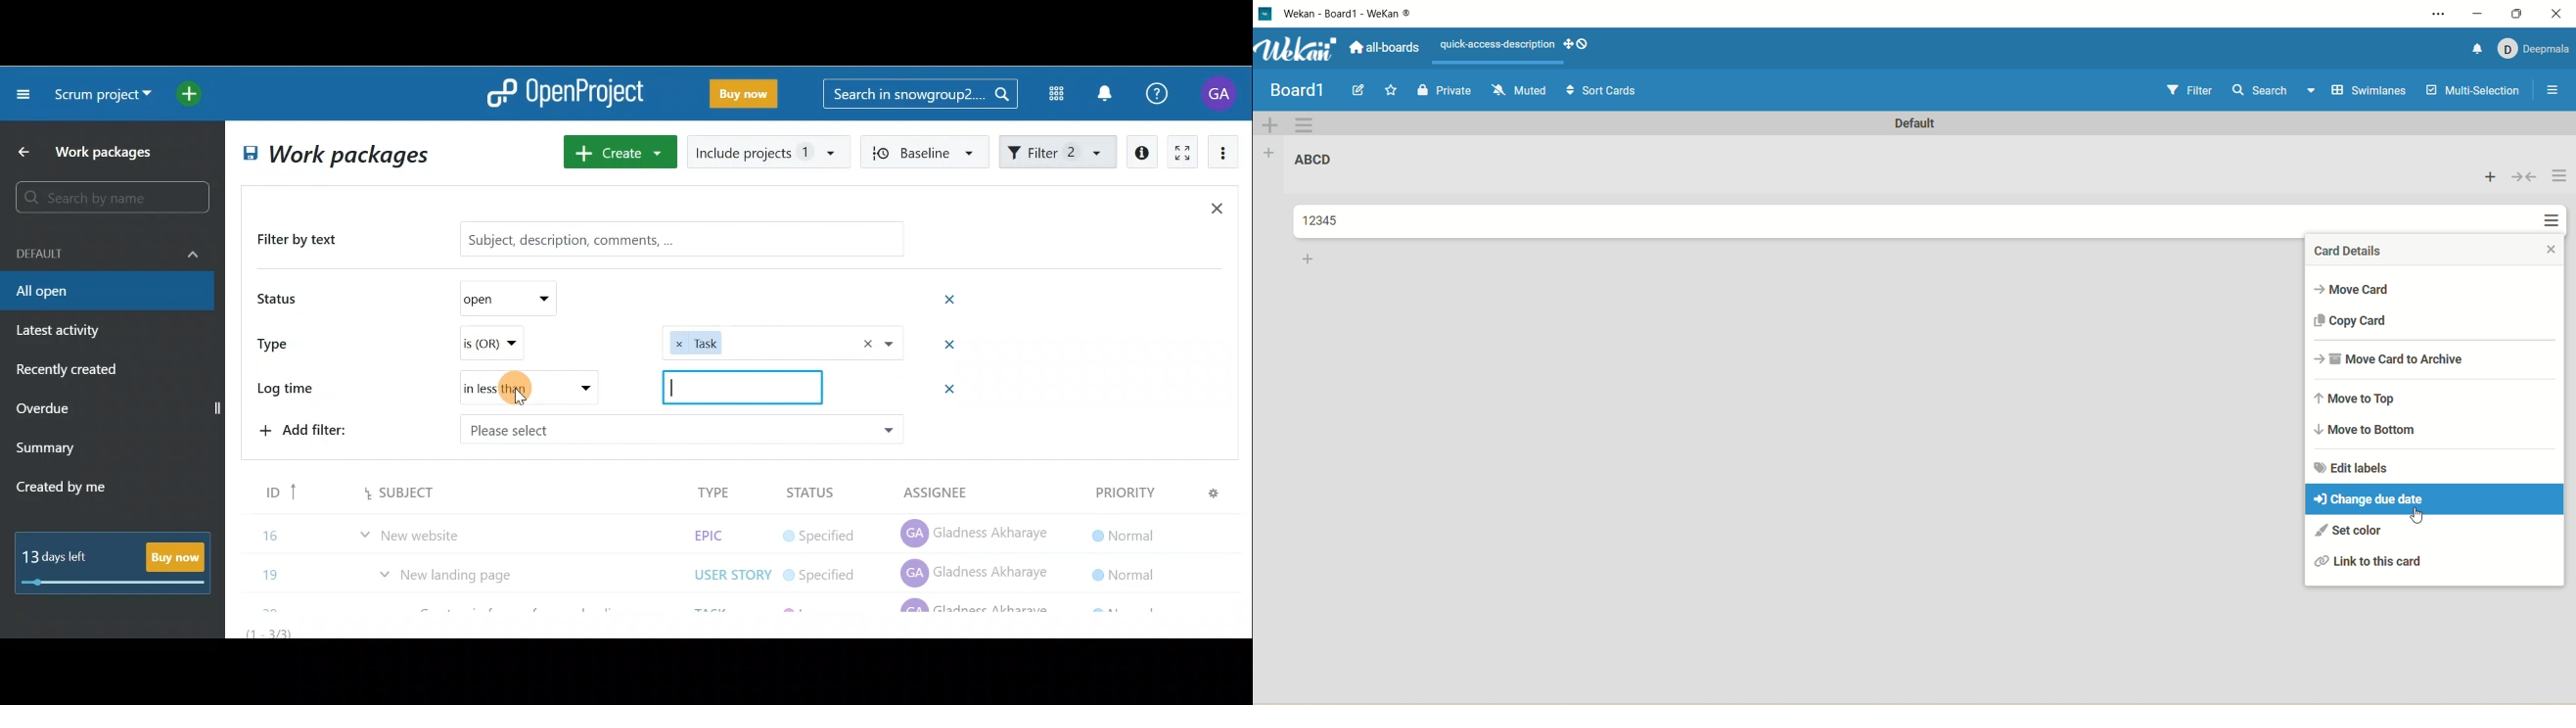  I want to click on list title, so click(1314, 159).